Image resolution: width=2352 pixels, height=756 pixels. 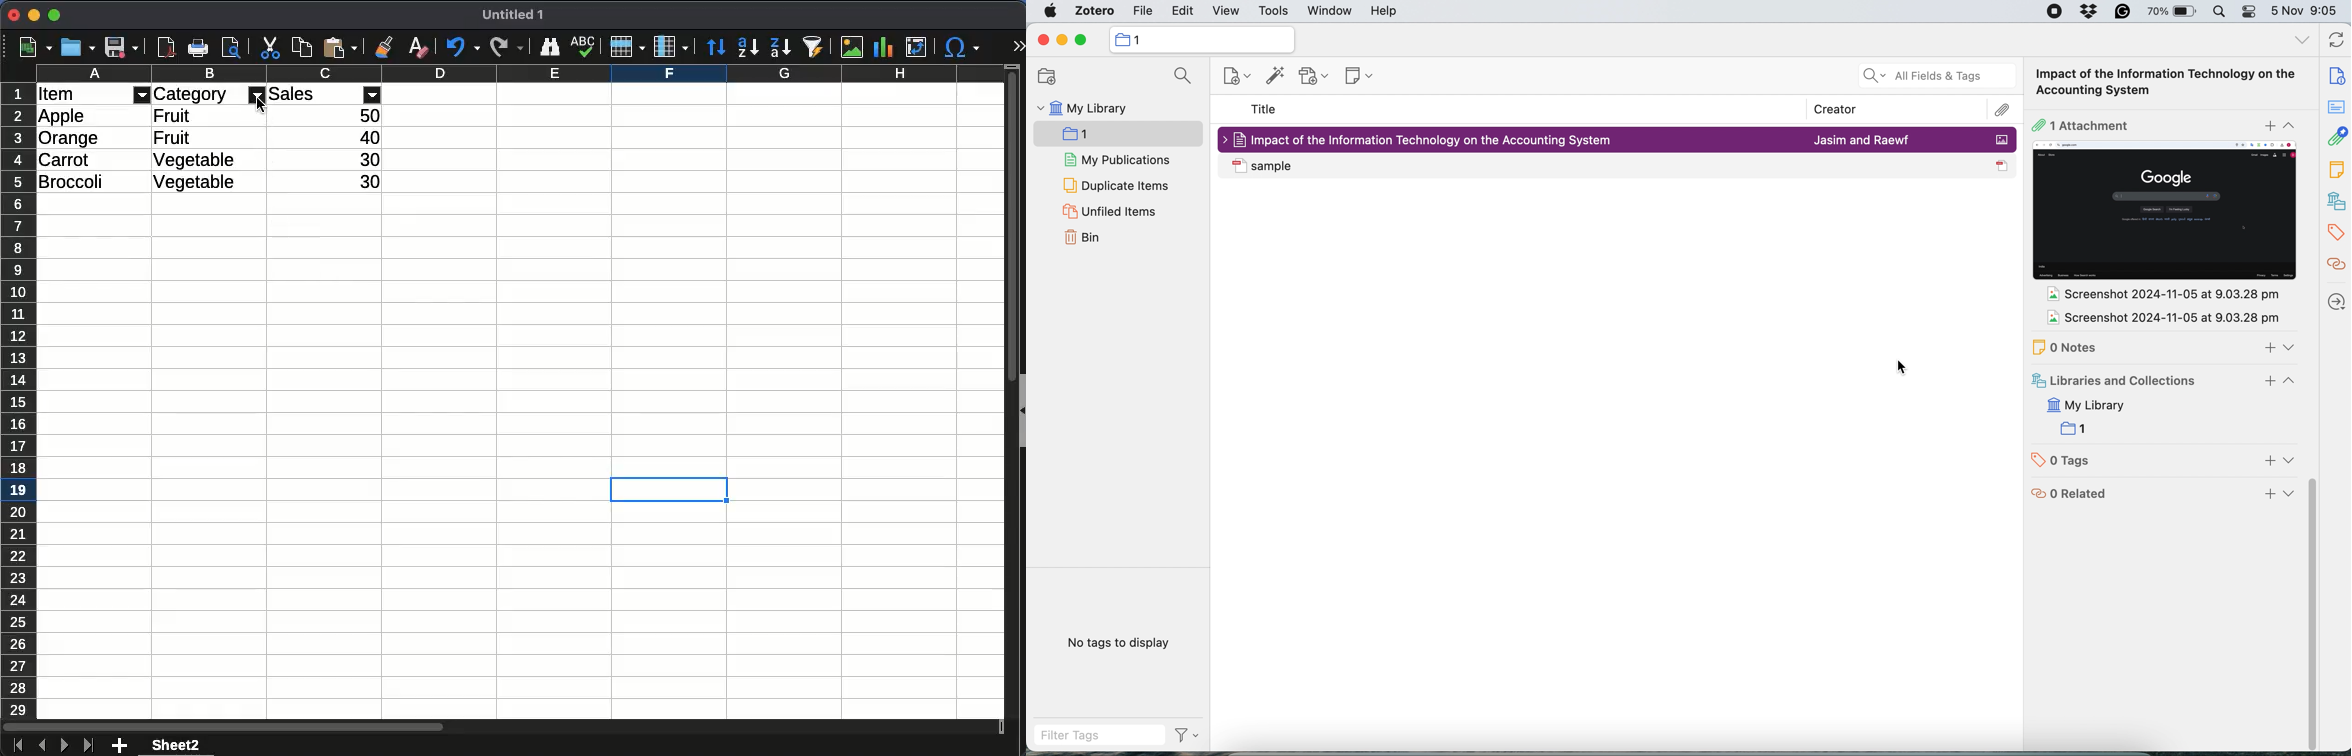 What do you see at coordinates (853, 46) in the screenshot?
I see `image` at bounding box center [853, 46].